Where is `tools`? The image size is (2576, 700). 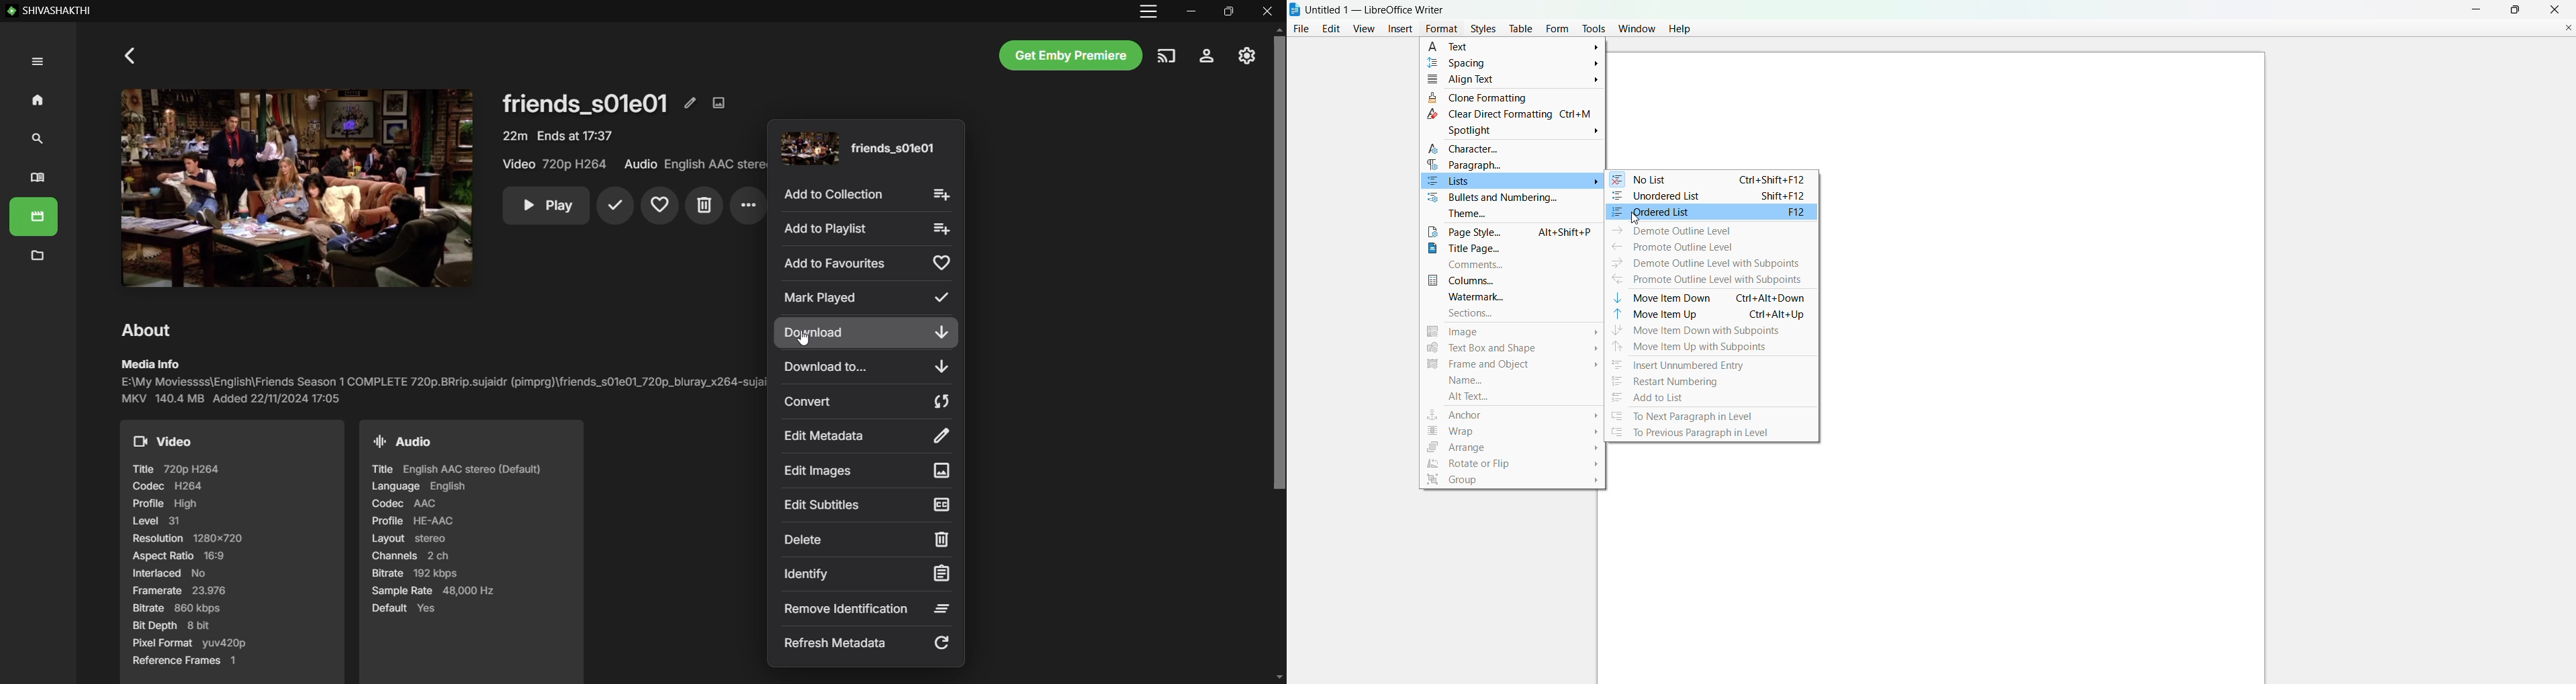
tools is located at coordinates (1594, 28).